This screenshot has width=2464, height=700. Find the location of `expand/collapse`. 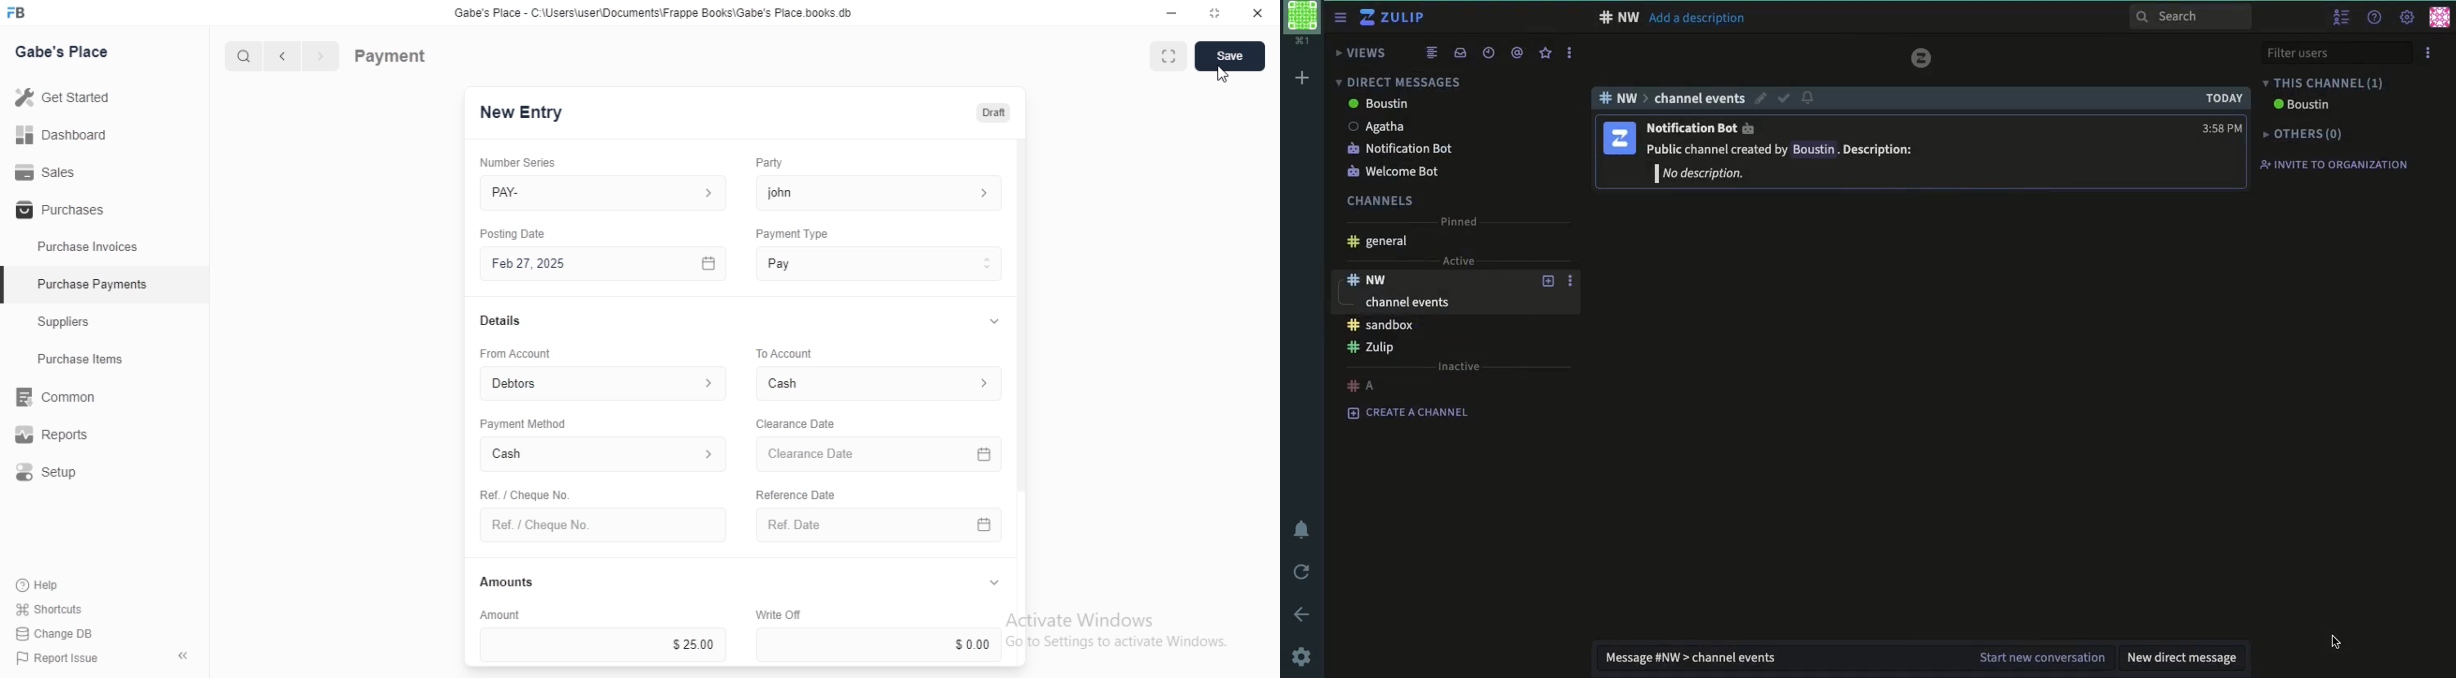

expand/collapse is located at coordinates (993, 583).